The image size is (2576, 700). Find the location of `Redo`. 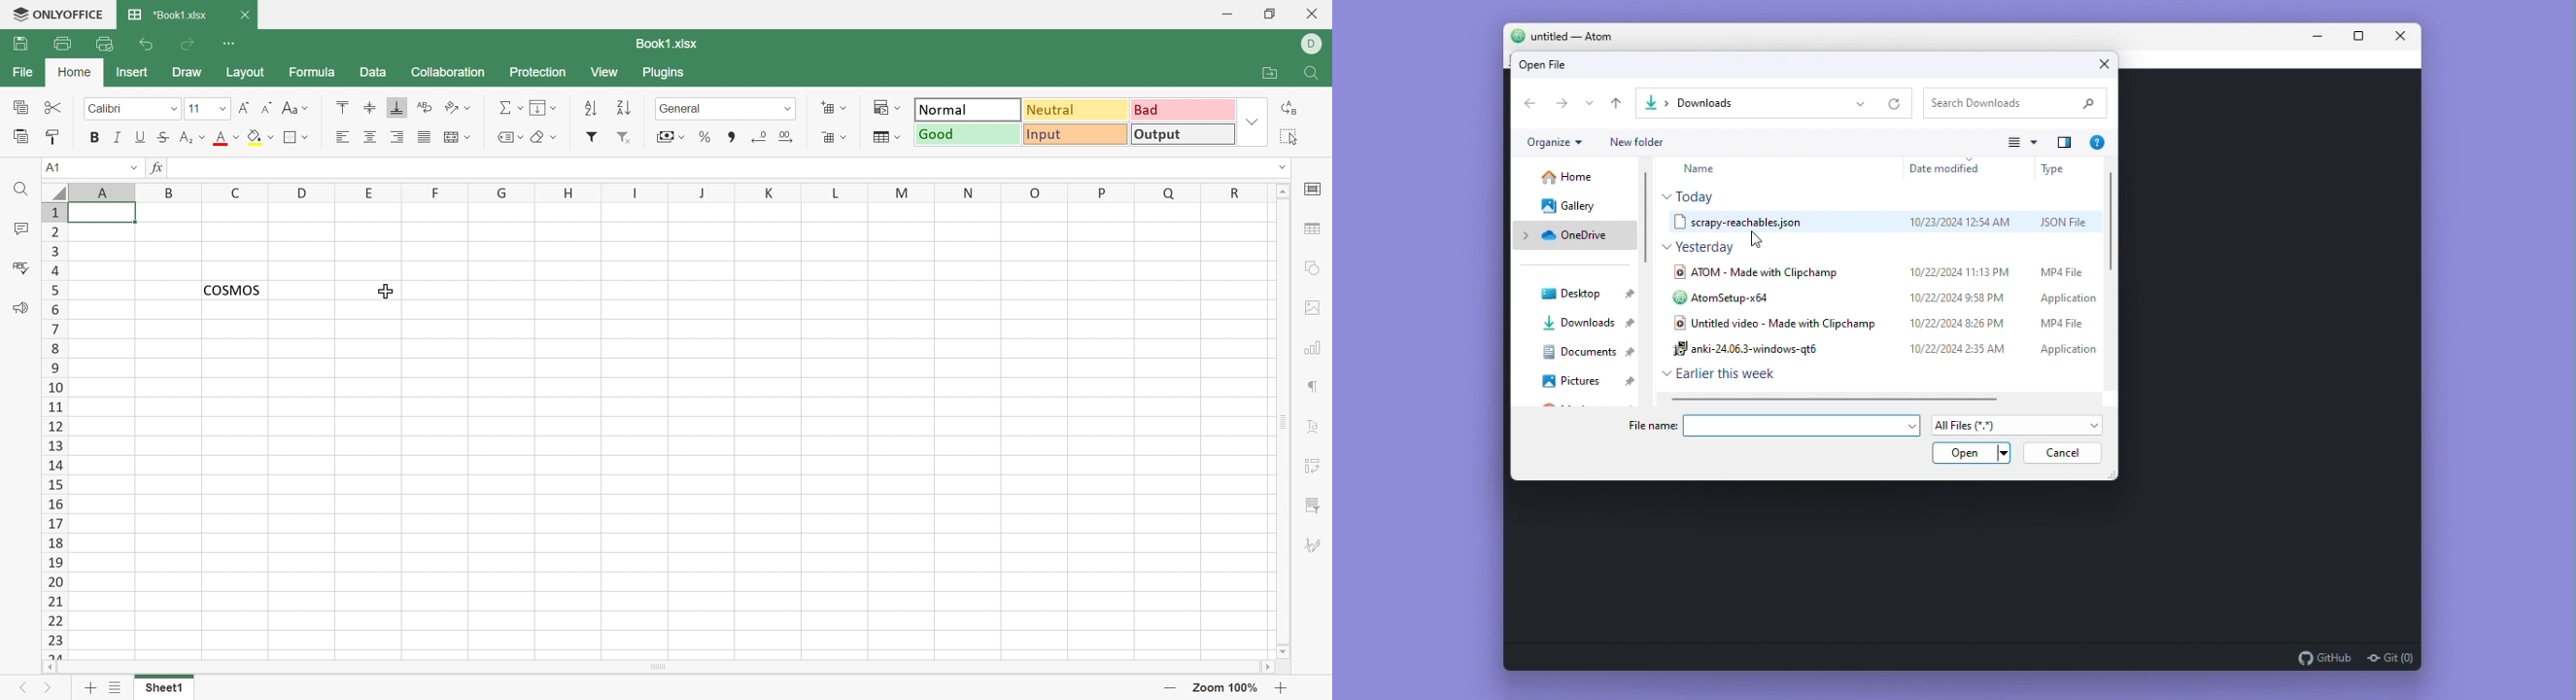

Redo is located at coordinates (187, 48).